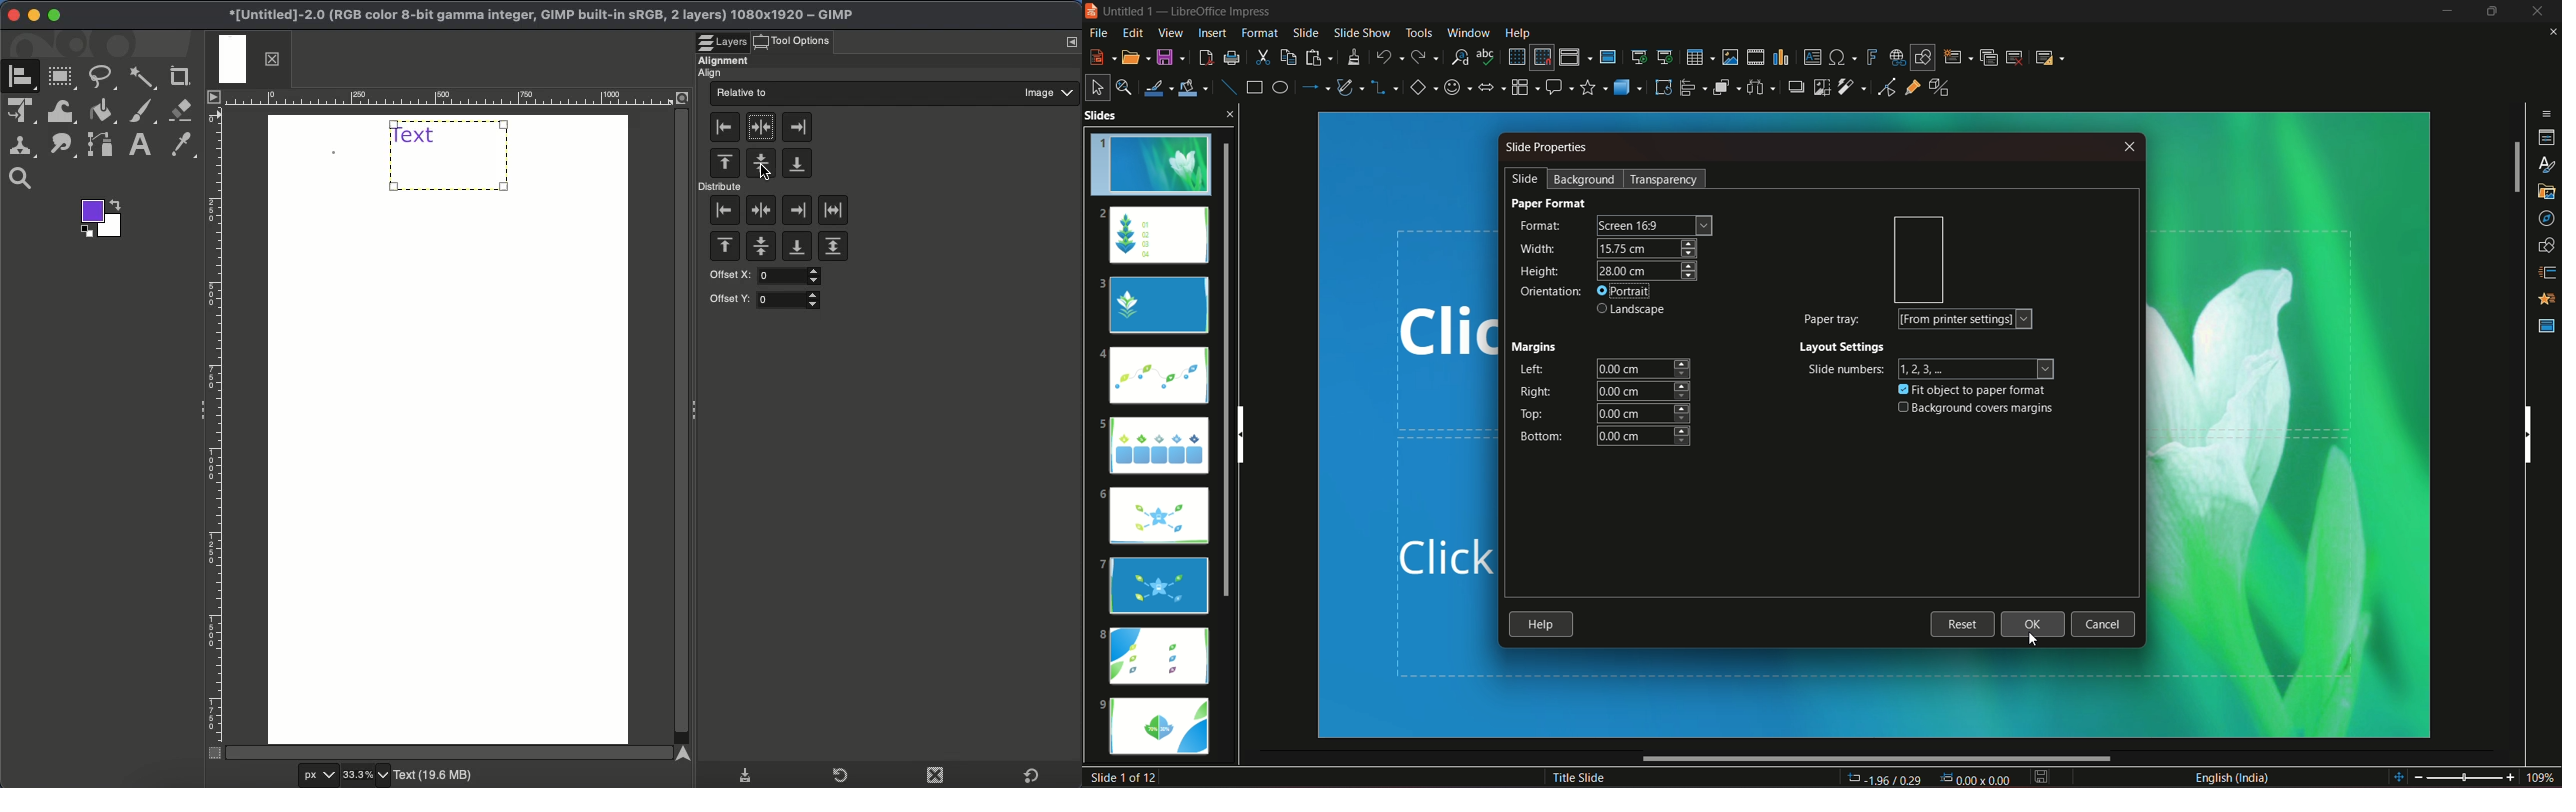 The height and width of the screenshot is (812, 2576). I want to click on 33.3%, so click(367, 775).